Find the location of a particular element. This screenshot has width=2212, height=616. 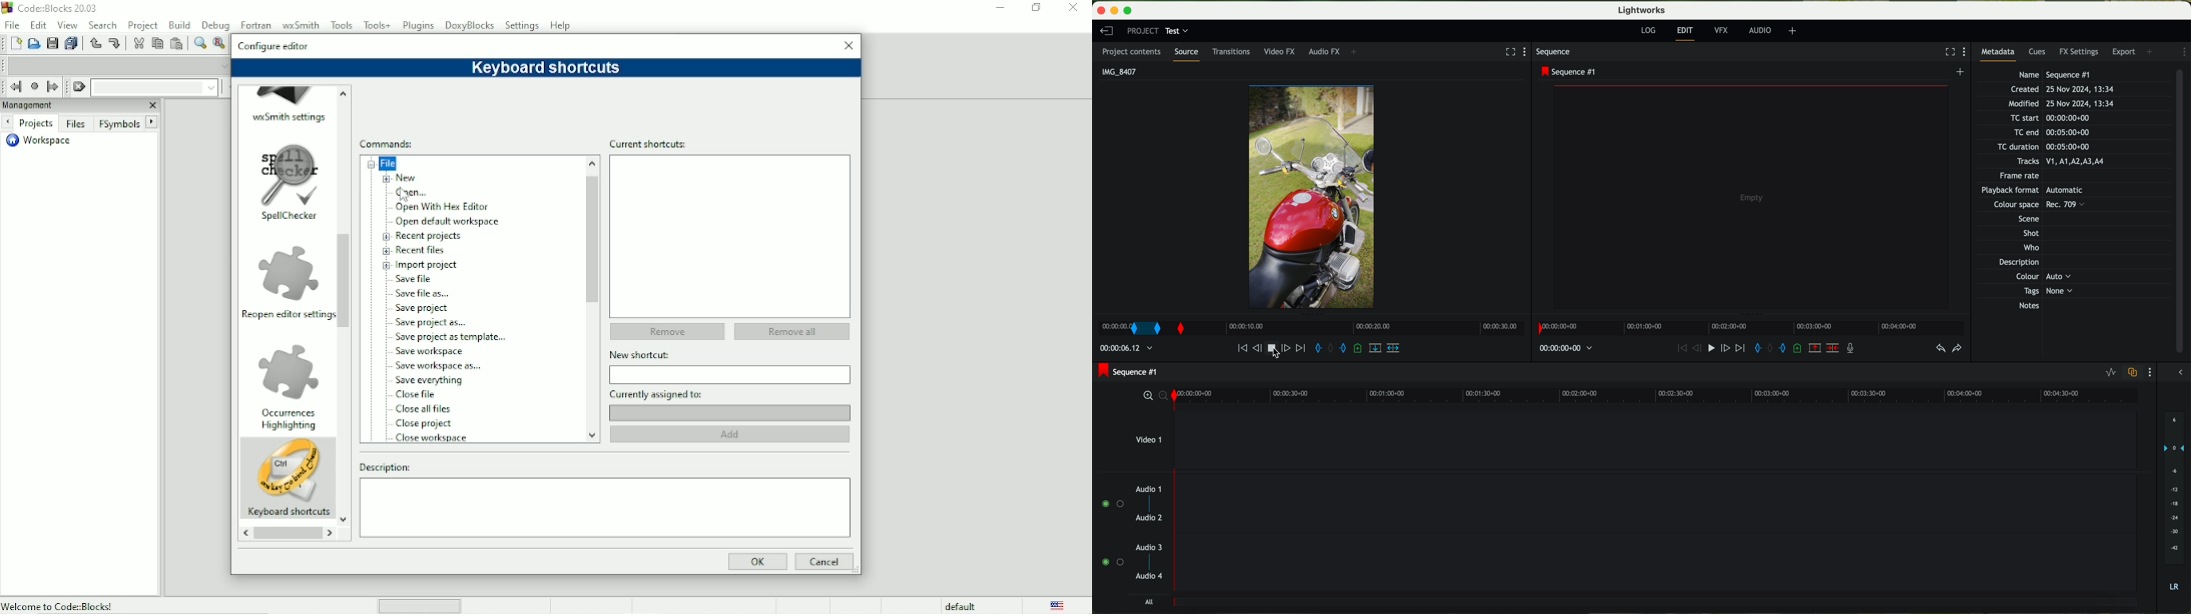

play is located at coordinates (1707, 349).